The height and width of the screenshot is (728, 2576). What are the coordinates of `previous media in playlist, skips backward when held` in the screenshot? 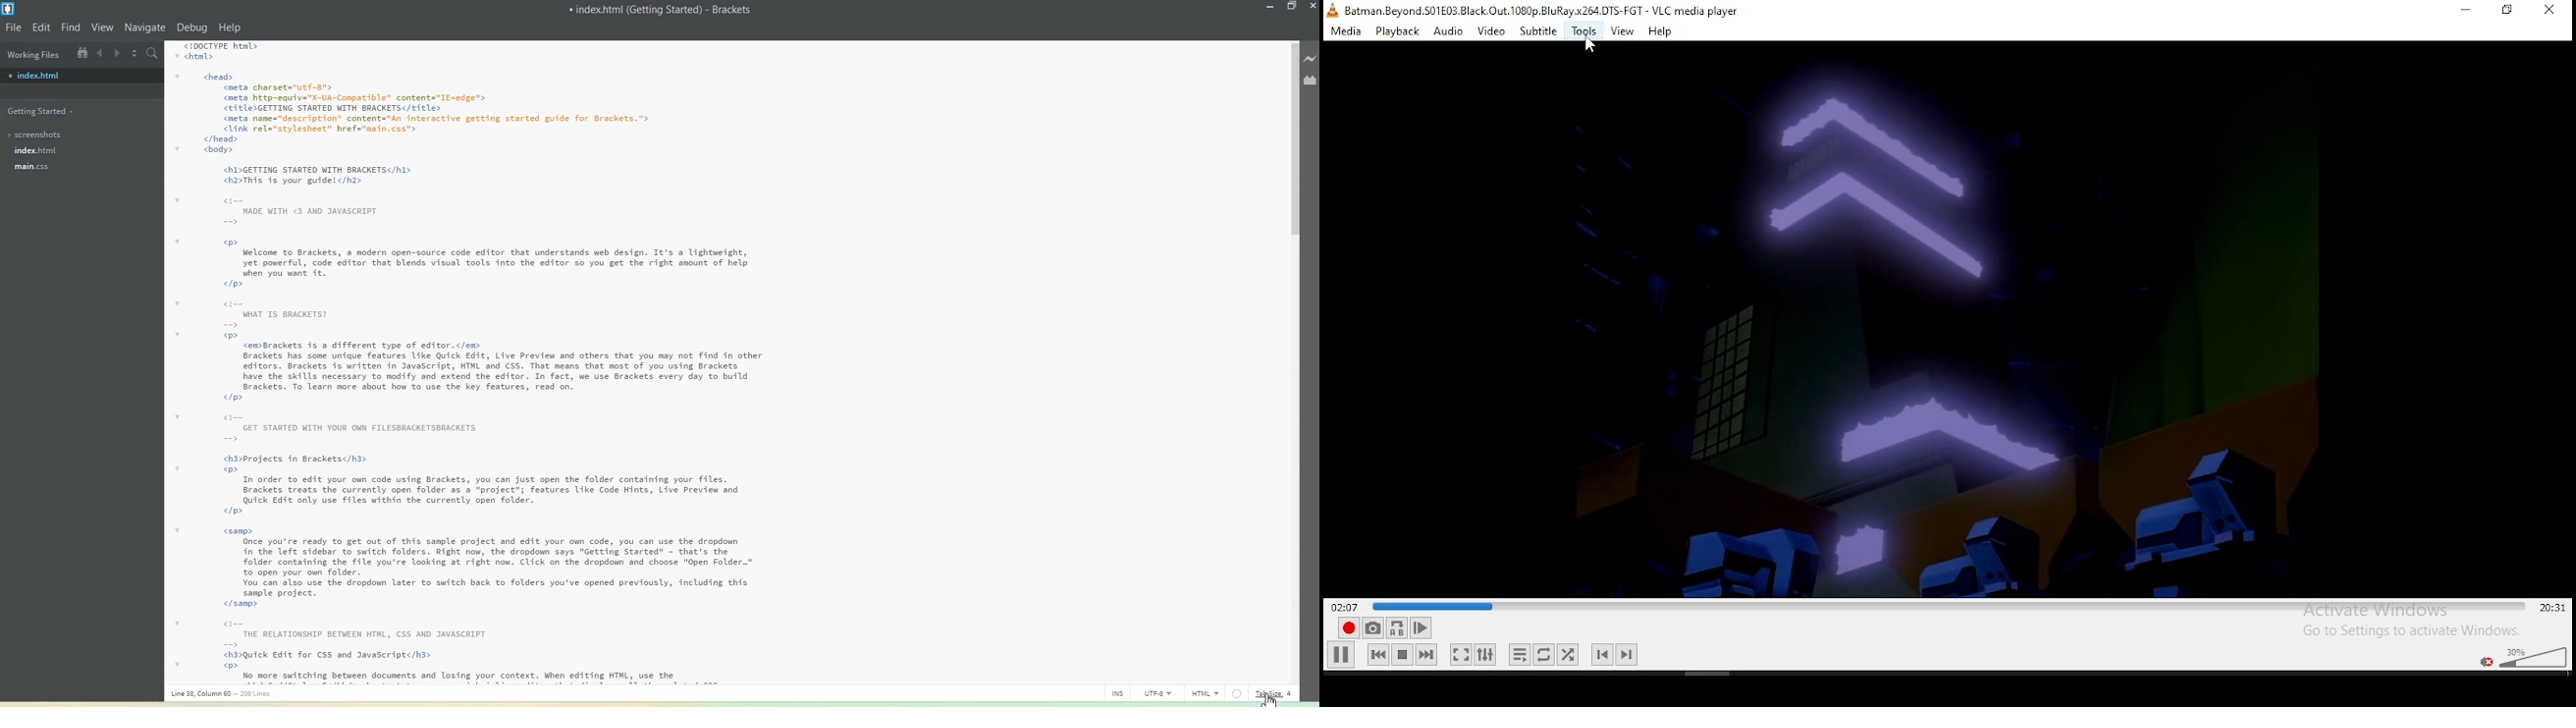 It's located at (1378, 654).